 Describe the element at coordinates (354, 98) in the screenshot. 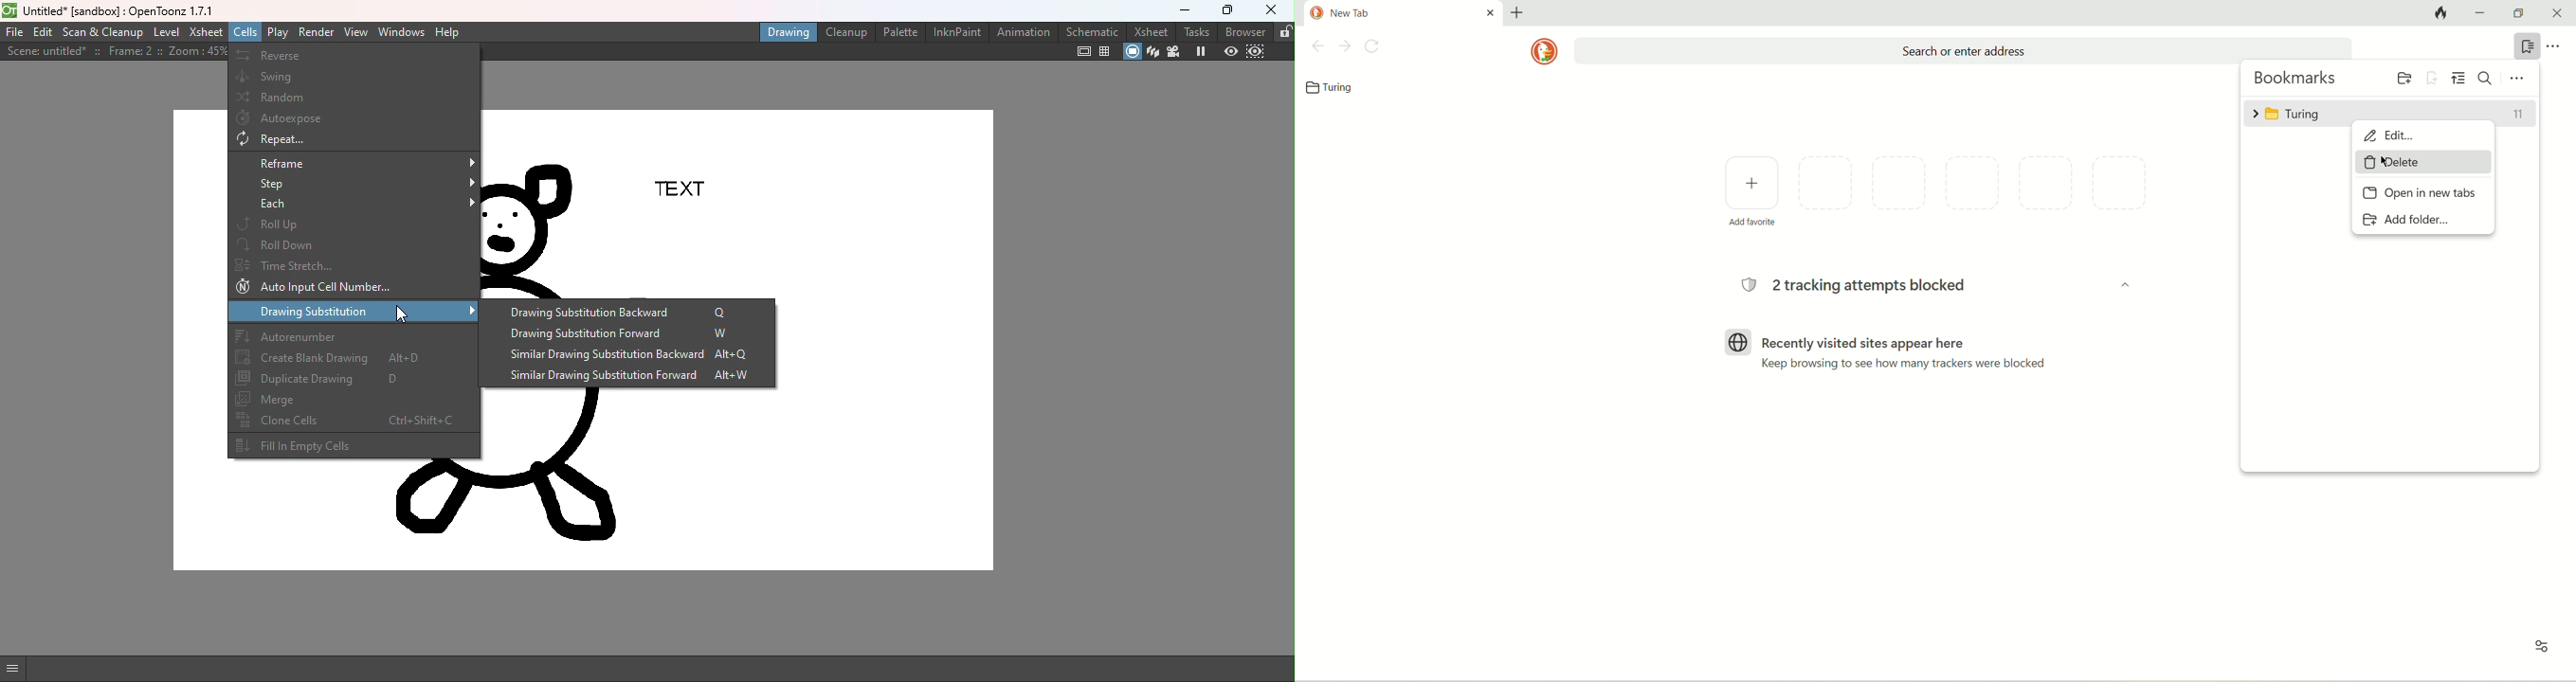

I see `Random` at that location.